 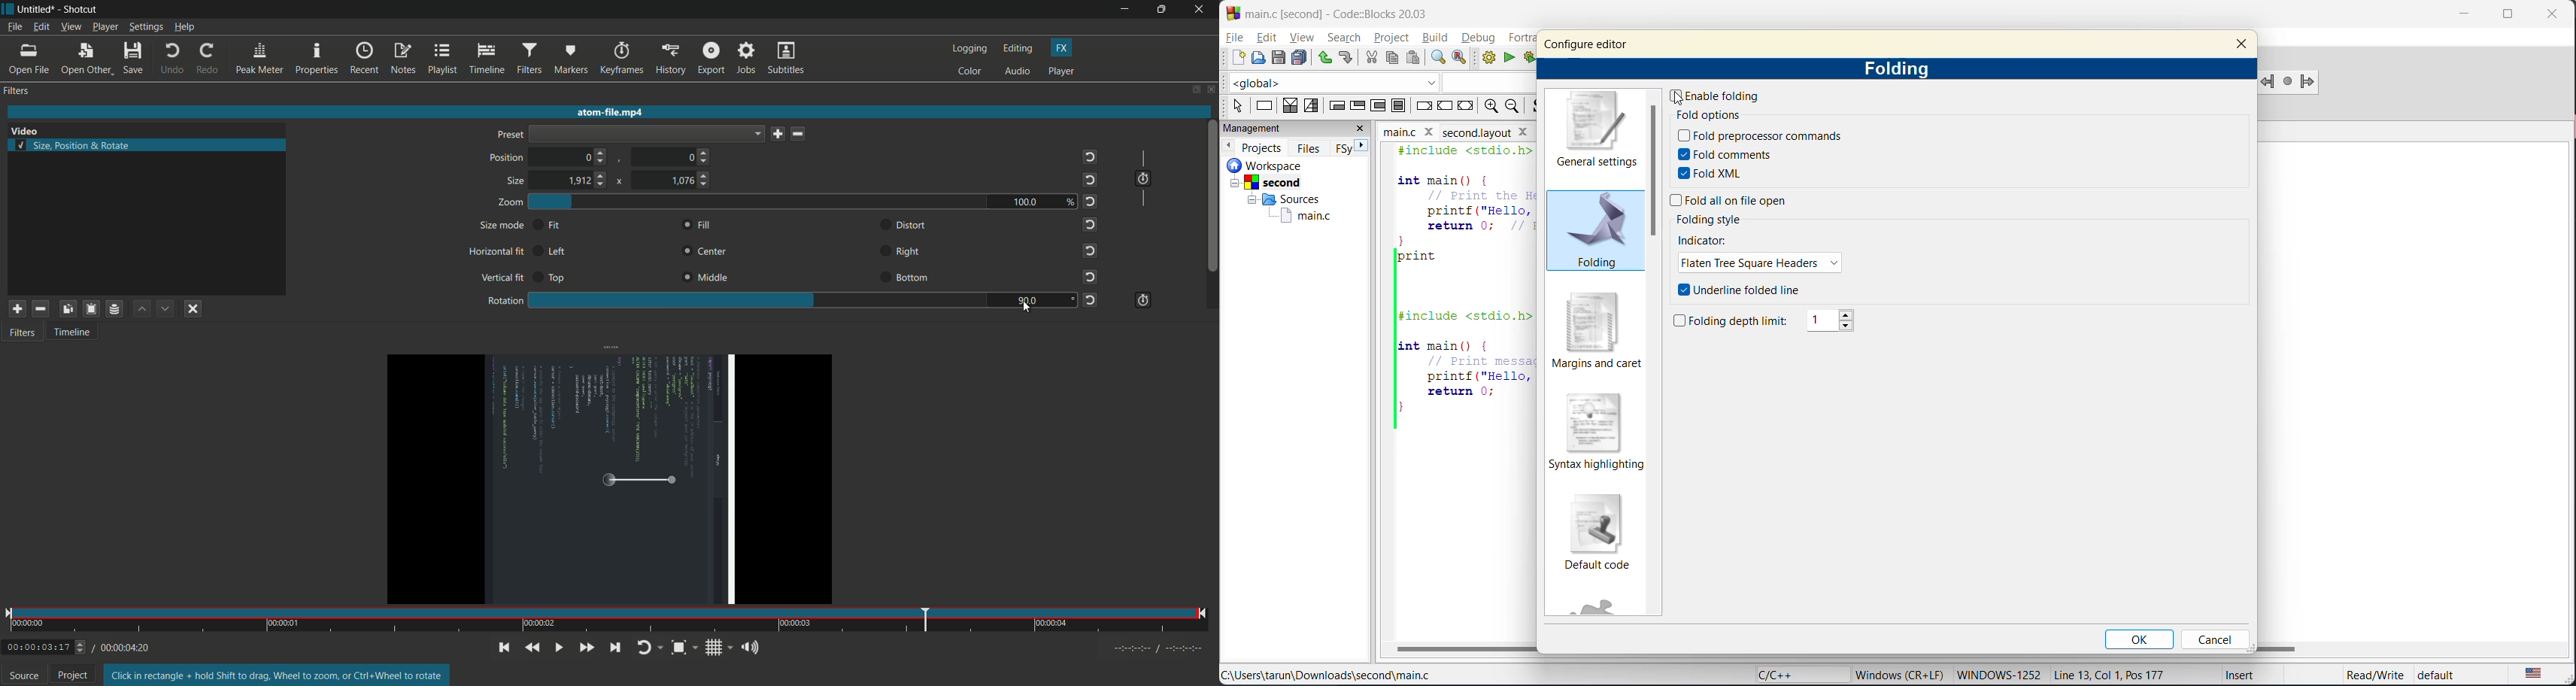 I want to click on reset to default, so click(x=1091, y=156).